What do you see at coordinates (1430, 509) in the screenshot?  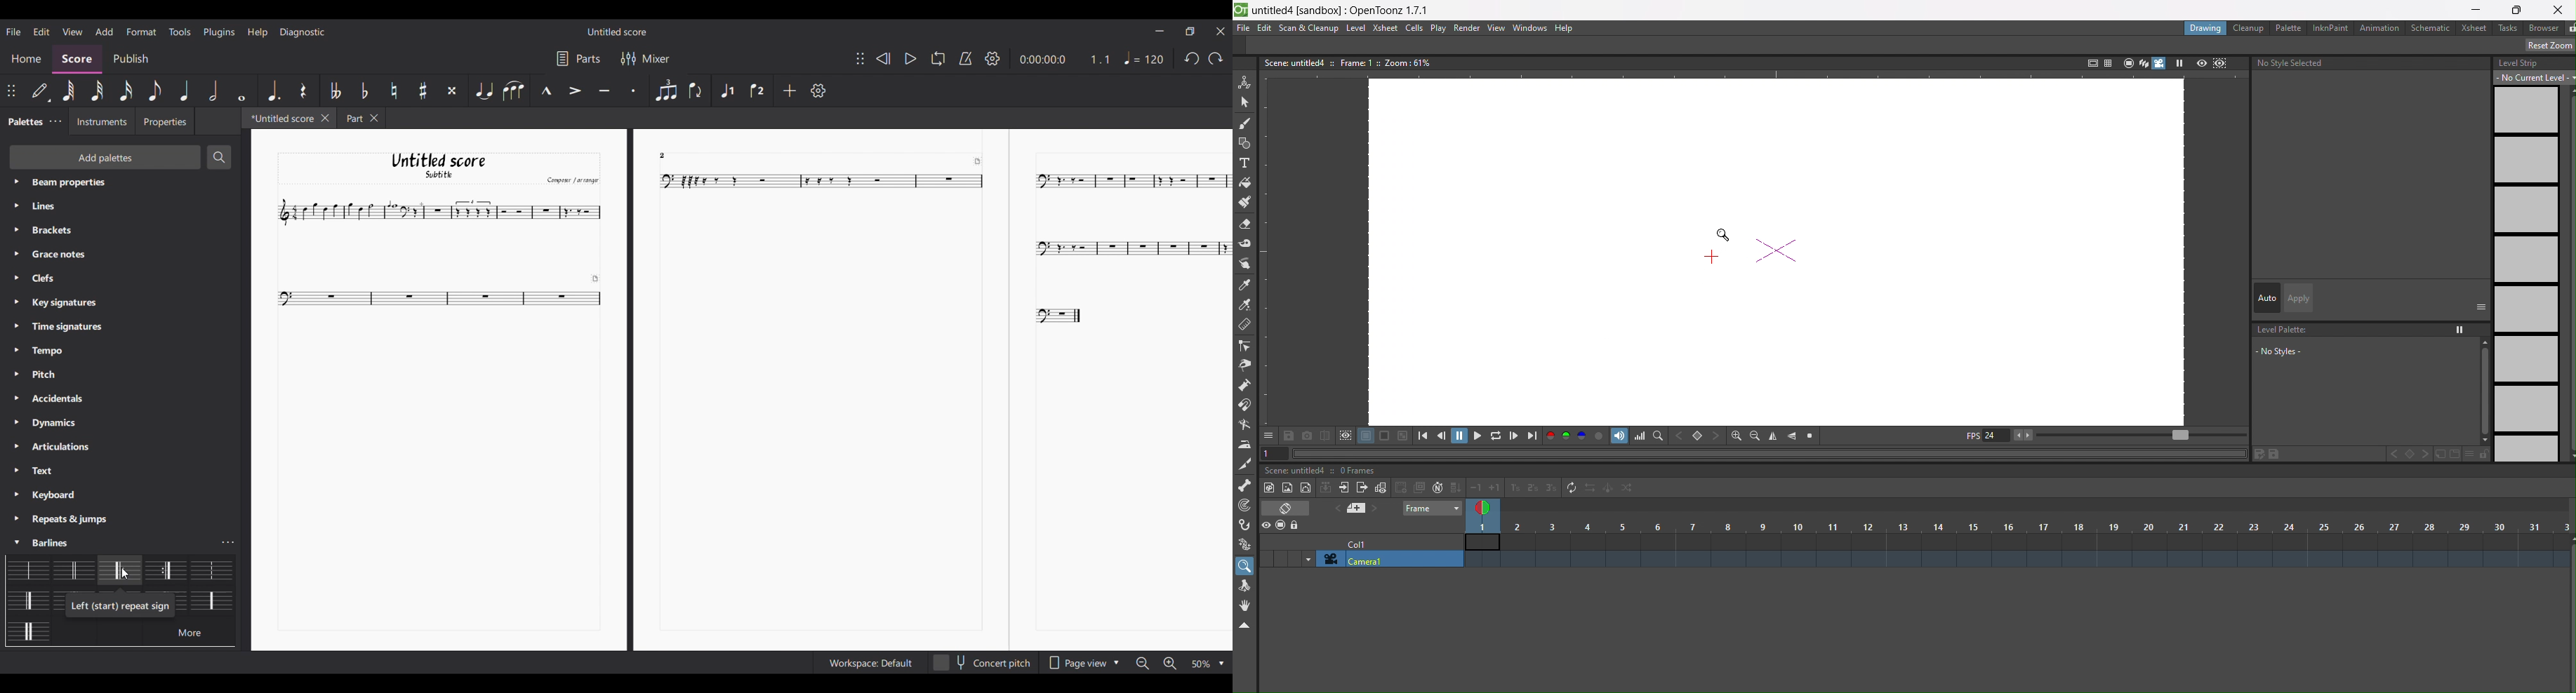 I see `frame` at bounding box center [1430, 509].